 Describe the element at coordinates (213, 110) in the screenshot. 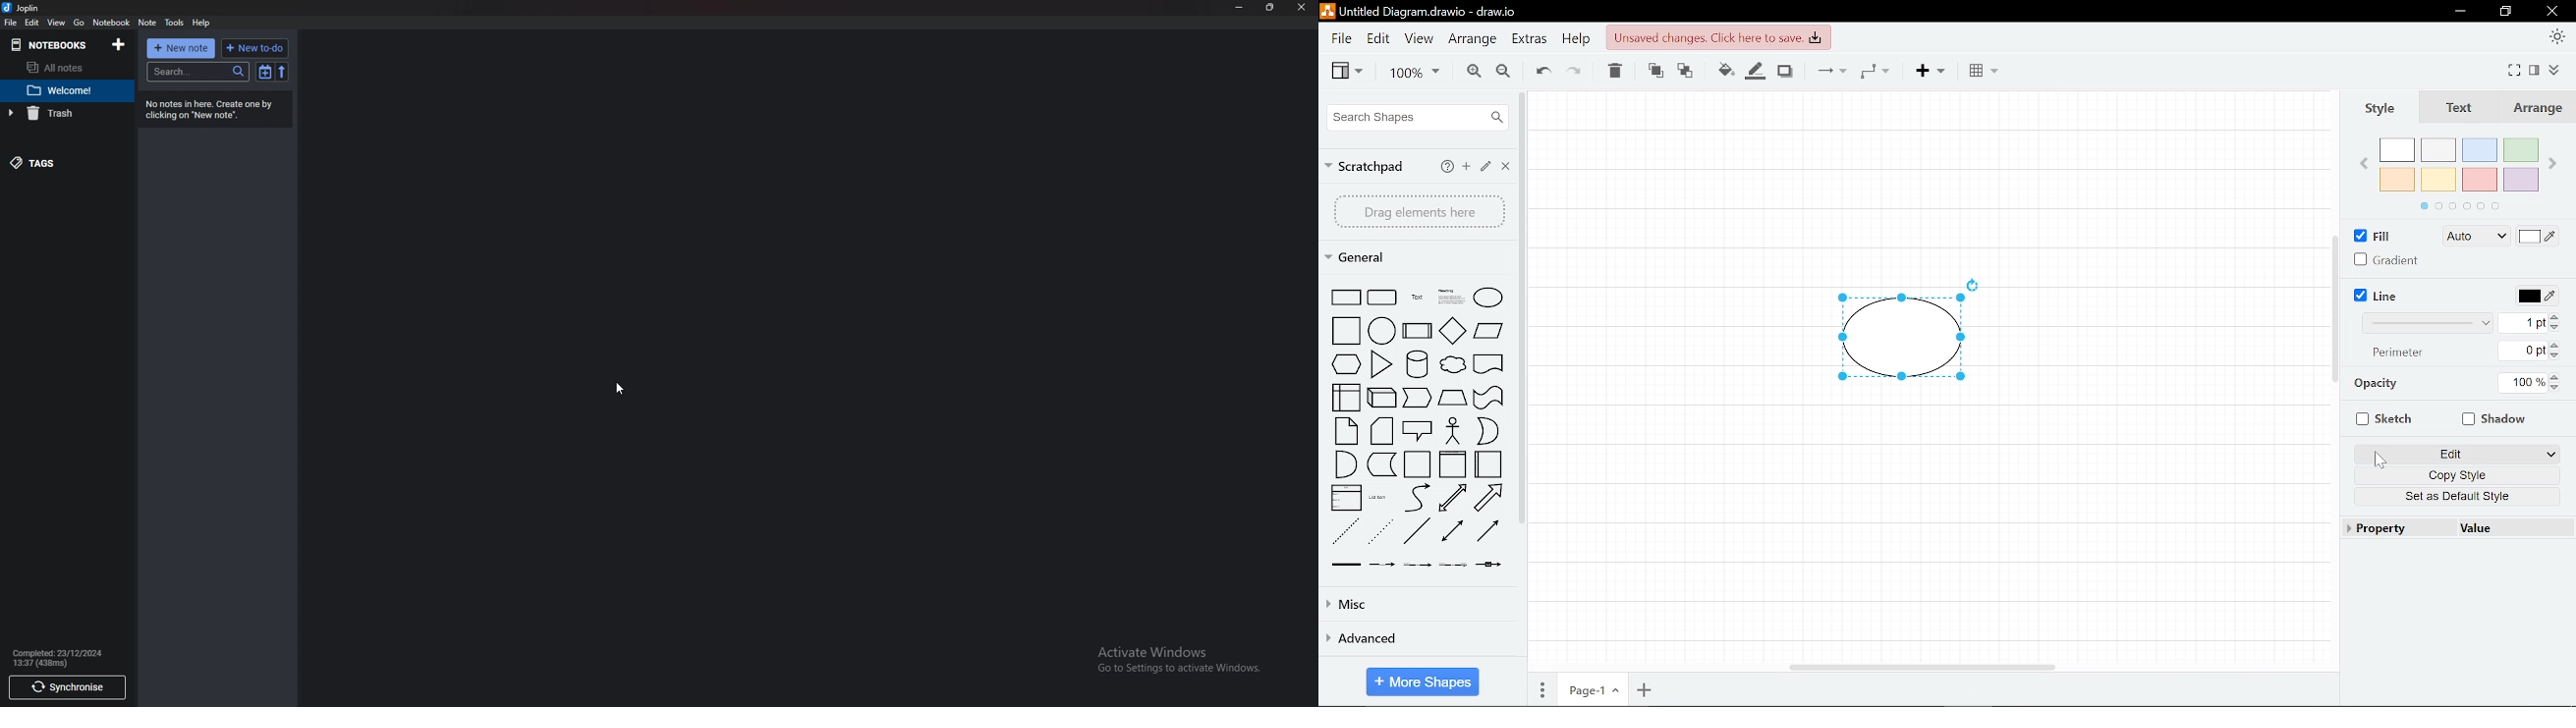

I see `Info` at that location.